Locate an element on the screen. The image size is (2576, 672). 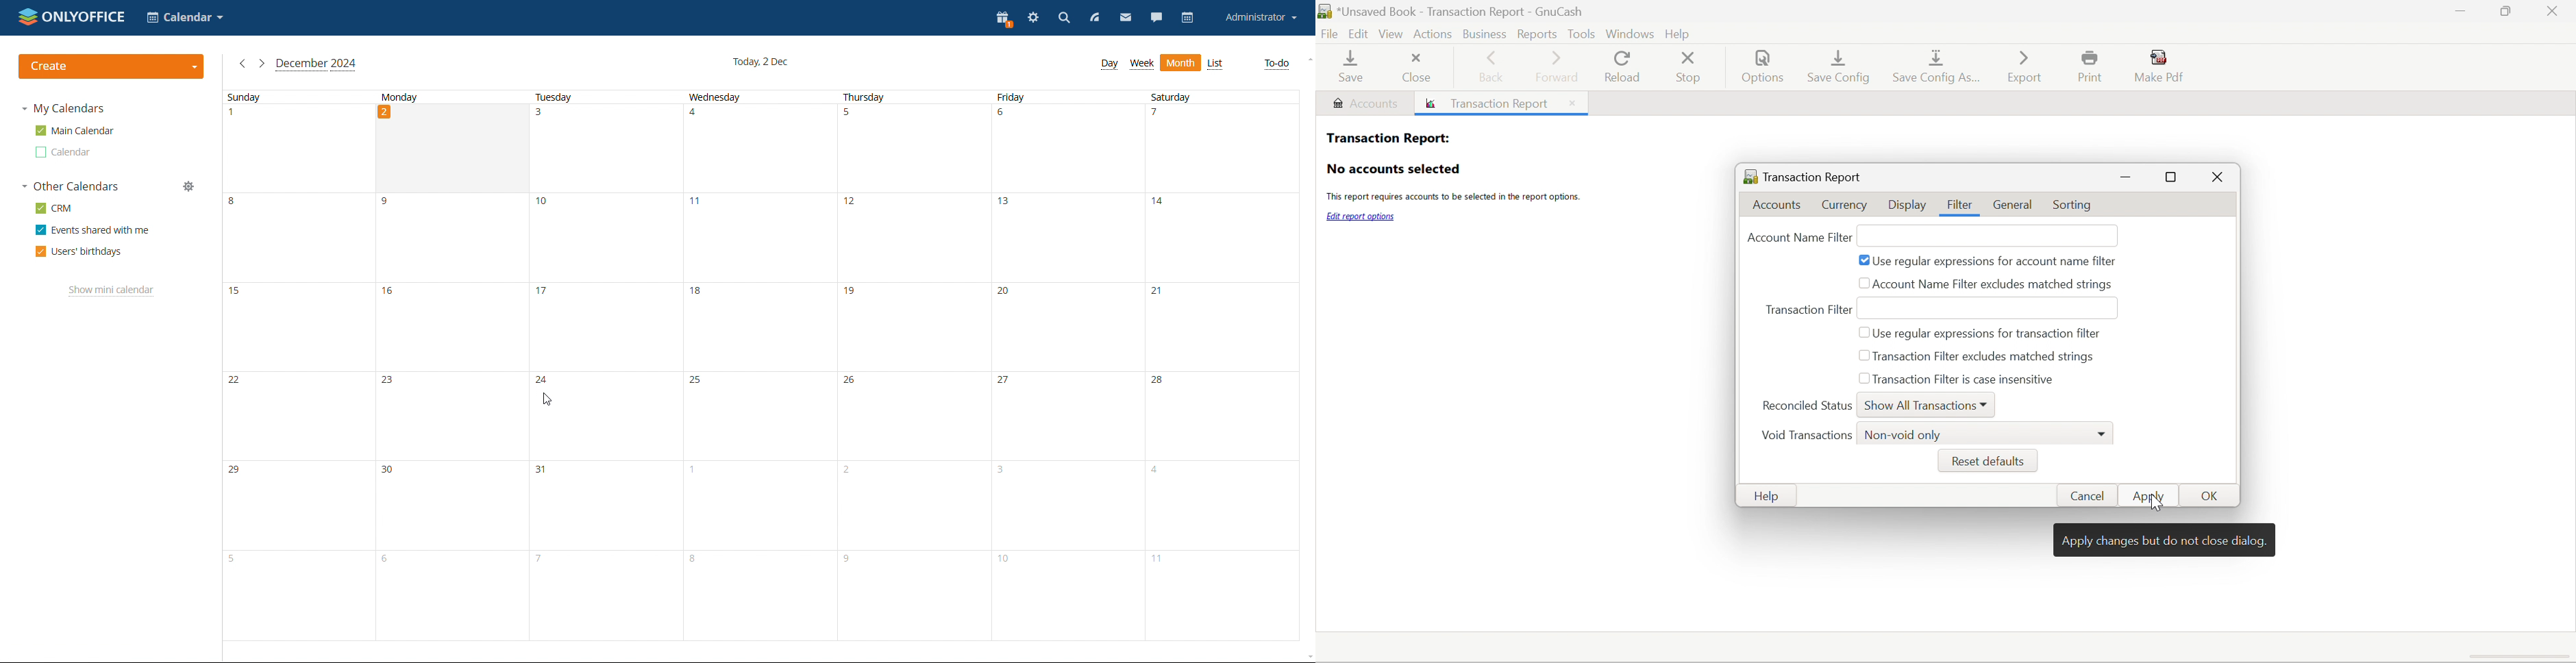
12 is located at coordinates (852, 207).